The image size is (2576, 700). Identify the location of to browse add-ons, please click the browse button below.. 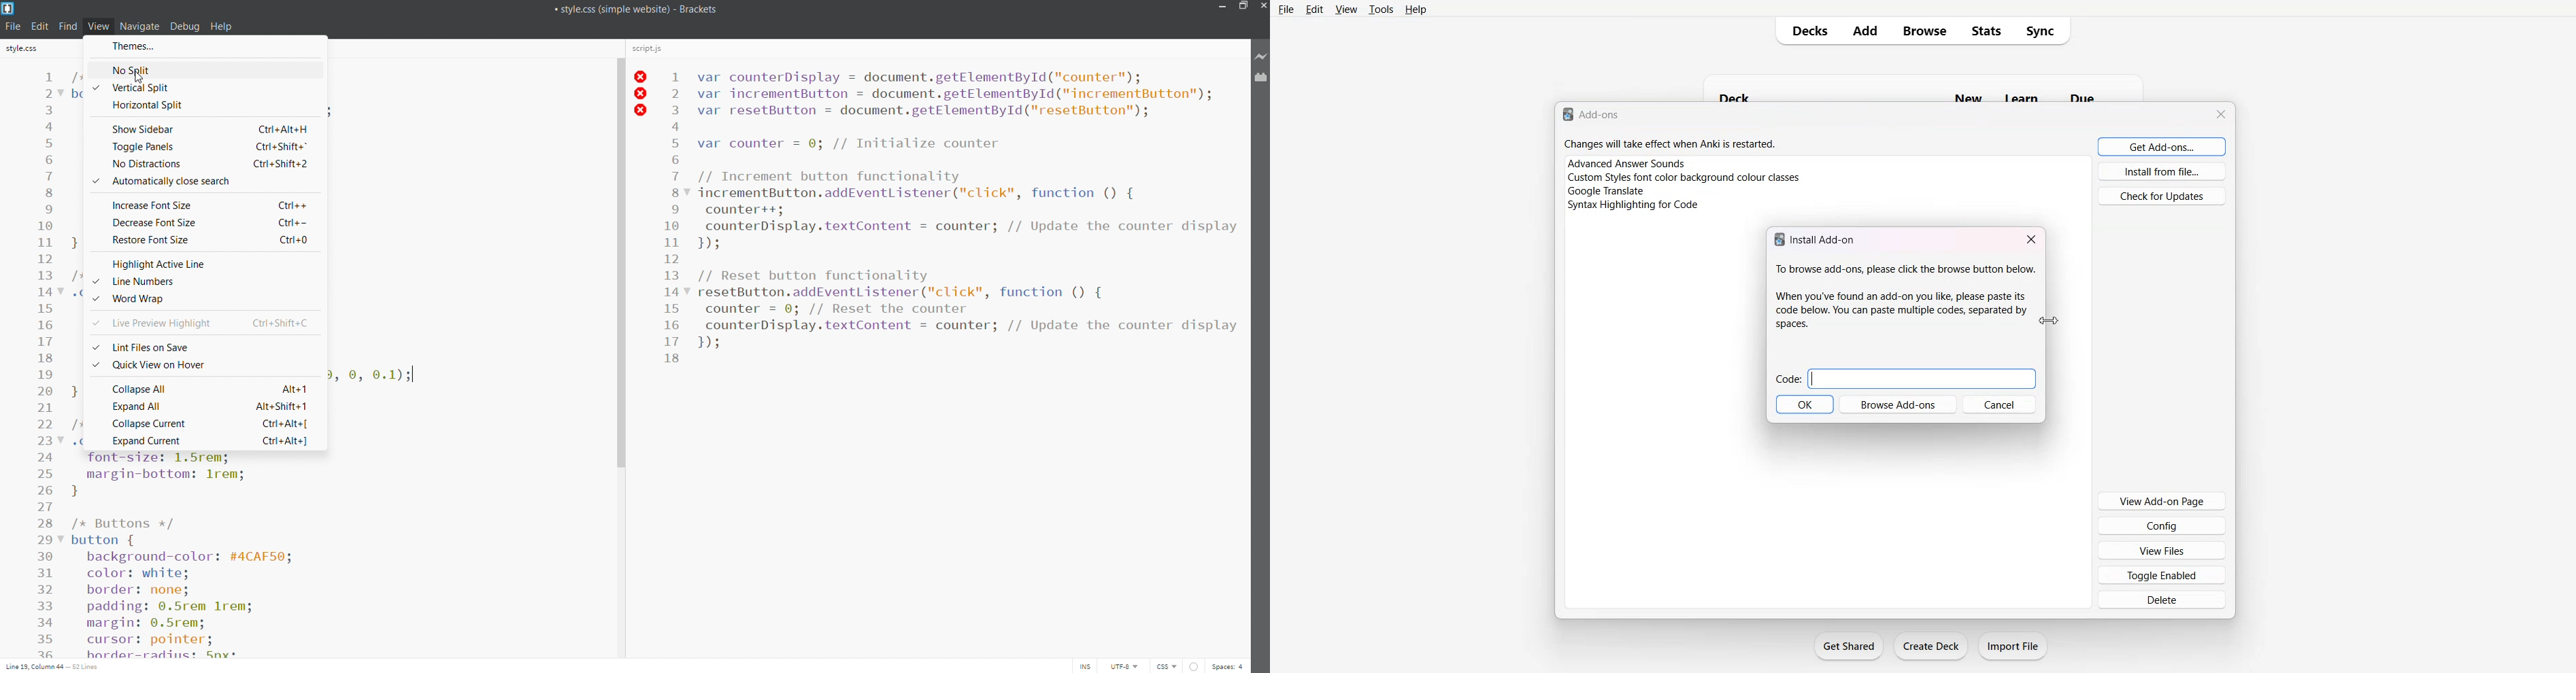
(1905, 297).